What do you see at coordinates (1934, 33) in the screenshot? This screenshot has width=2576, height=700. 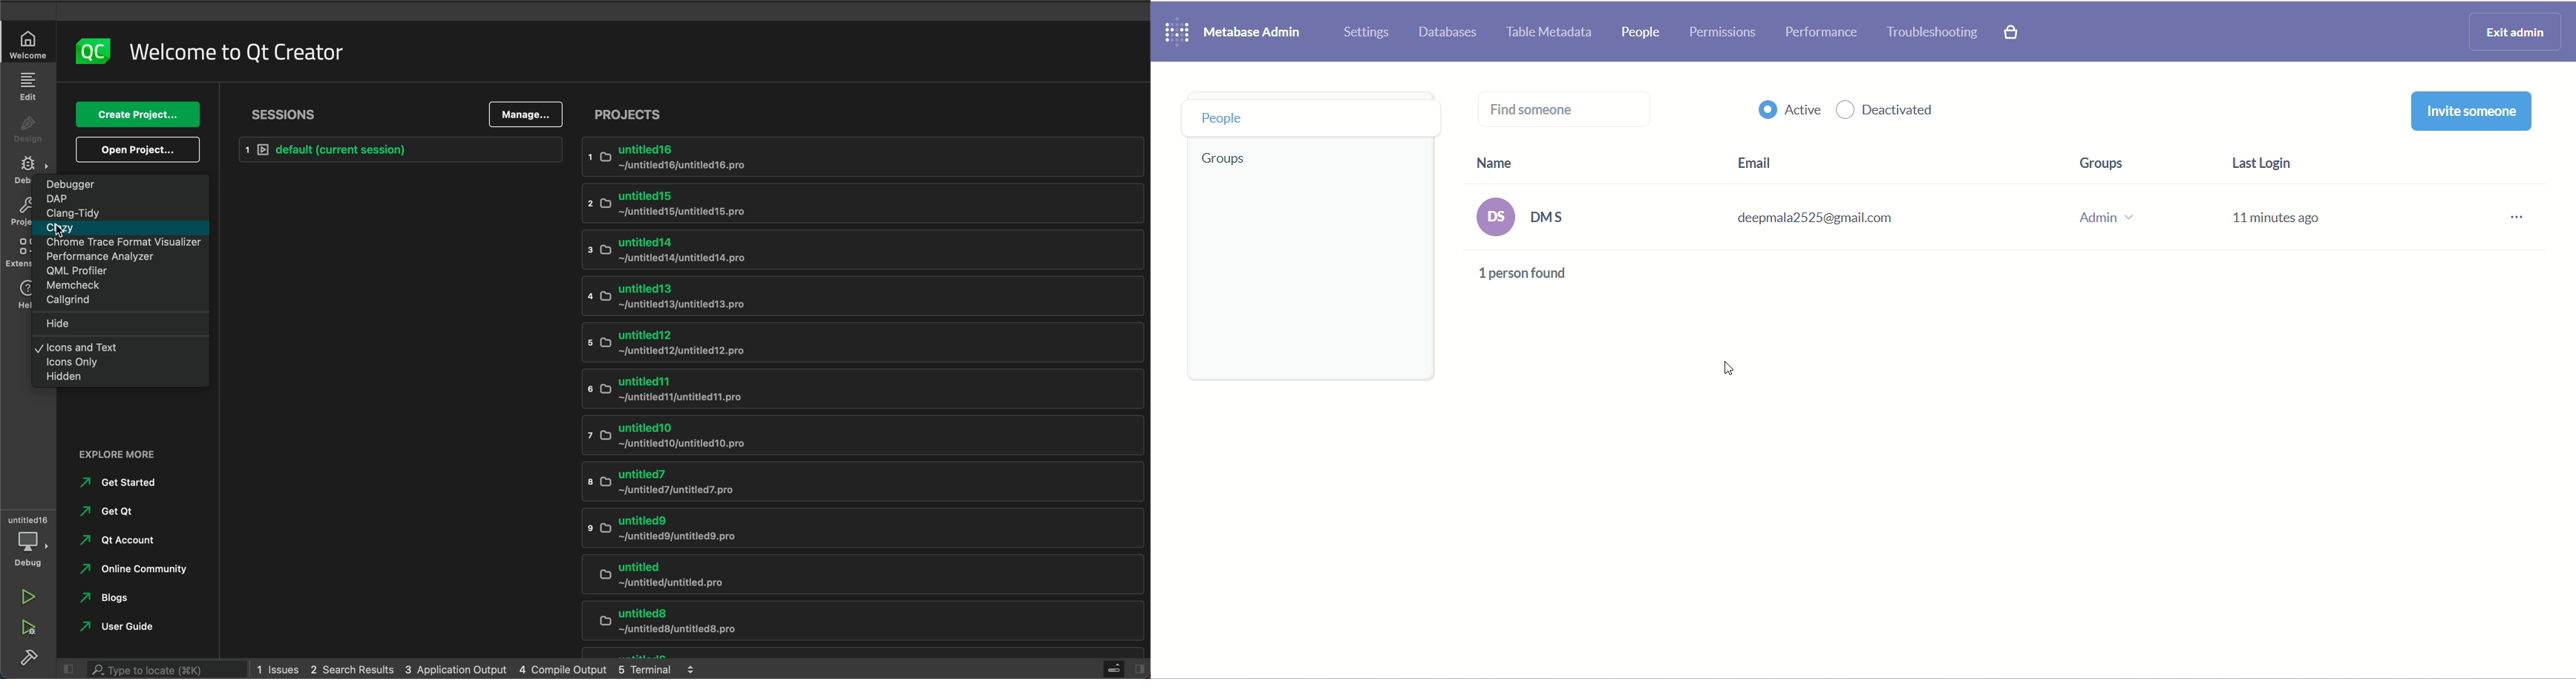 I see `troubleshooting` at bounding box center [1934, 33].